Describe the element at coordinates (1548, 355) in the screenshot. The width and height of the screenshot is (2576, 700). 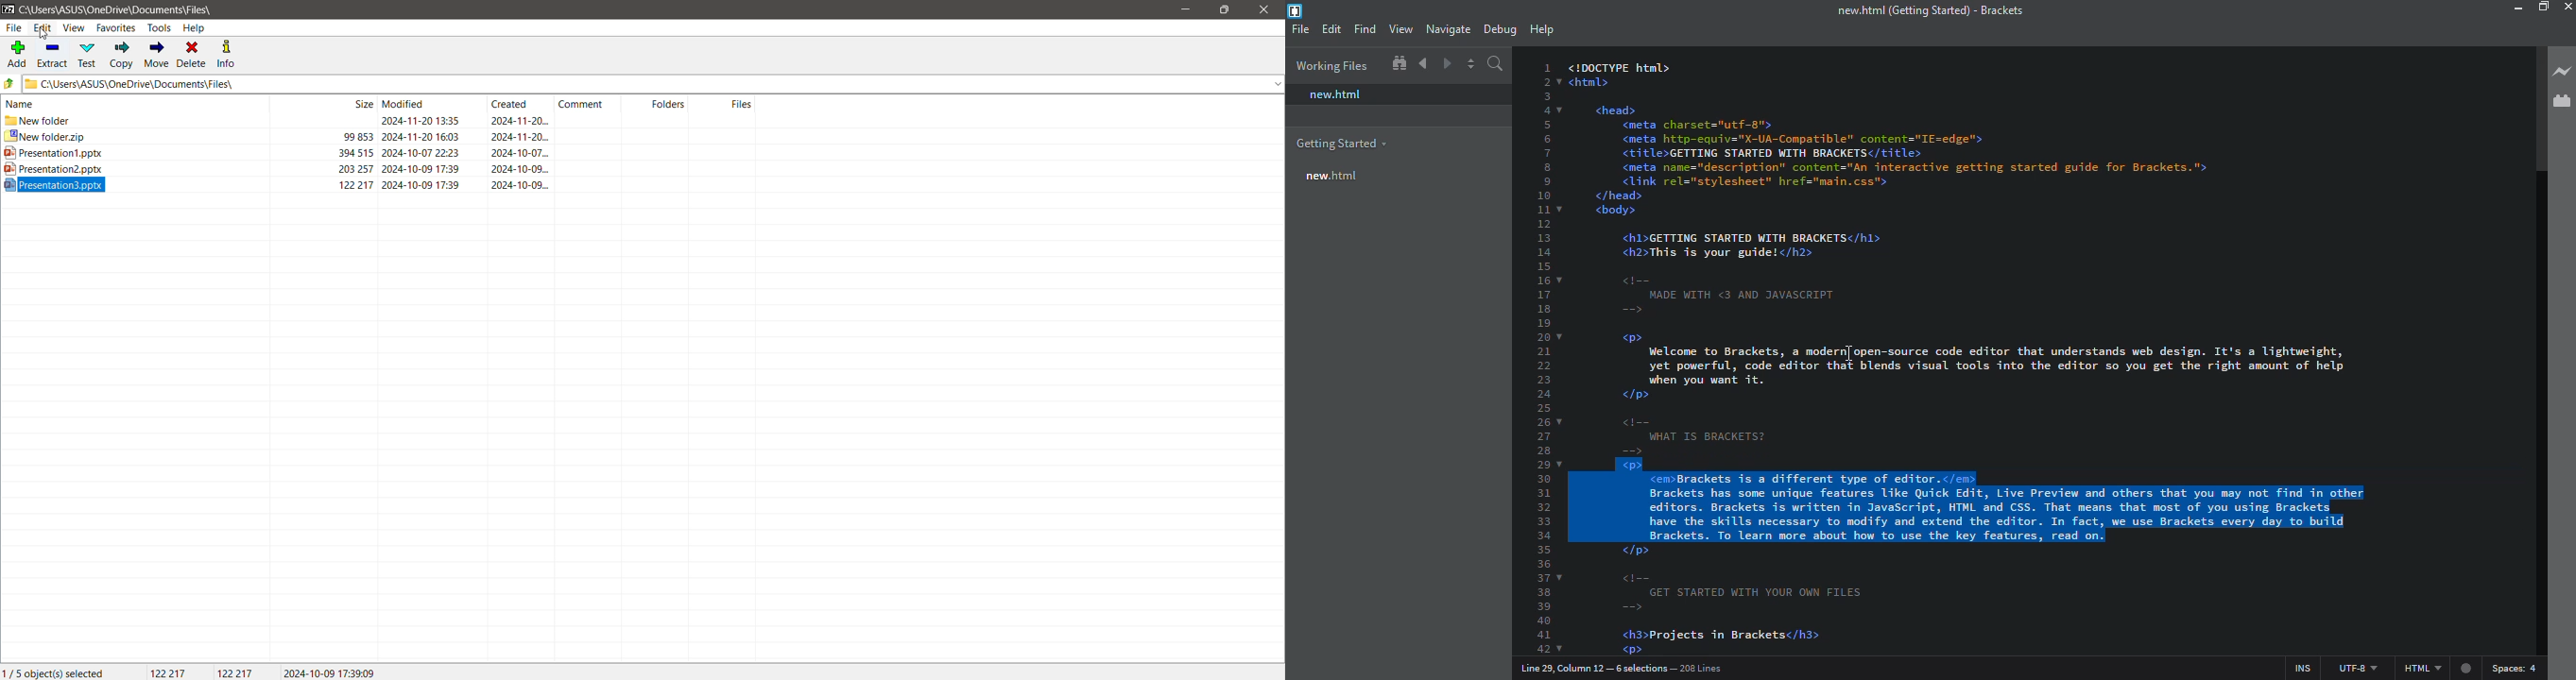
I see `line number` at that location.